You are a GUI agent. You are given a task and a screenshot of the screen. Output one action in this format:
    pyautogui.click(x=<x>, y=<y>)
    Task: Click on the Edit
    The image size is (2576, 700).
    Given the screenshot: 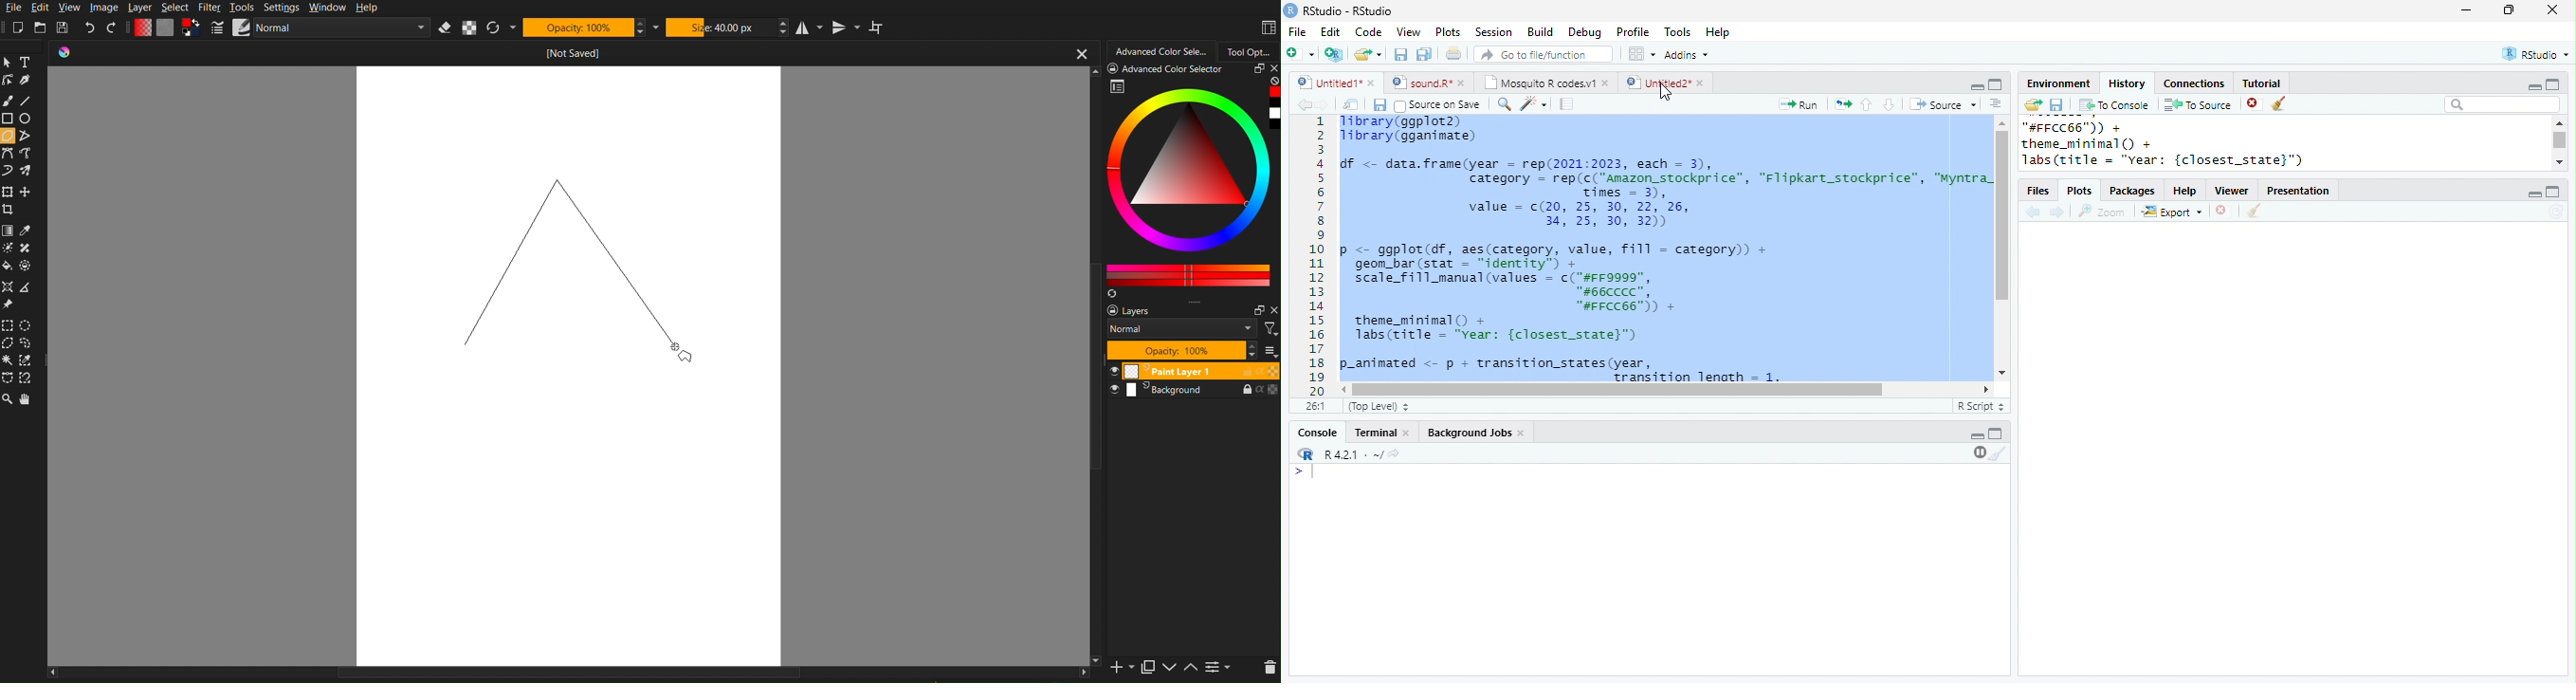 What is the action you would take?
    pyautogui.click(x=1330, y=31)
    